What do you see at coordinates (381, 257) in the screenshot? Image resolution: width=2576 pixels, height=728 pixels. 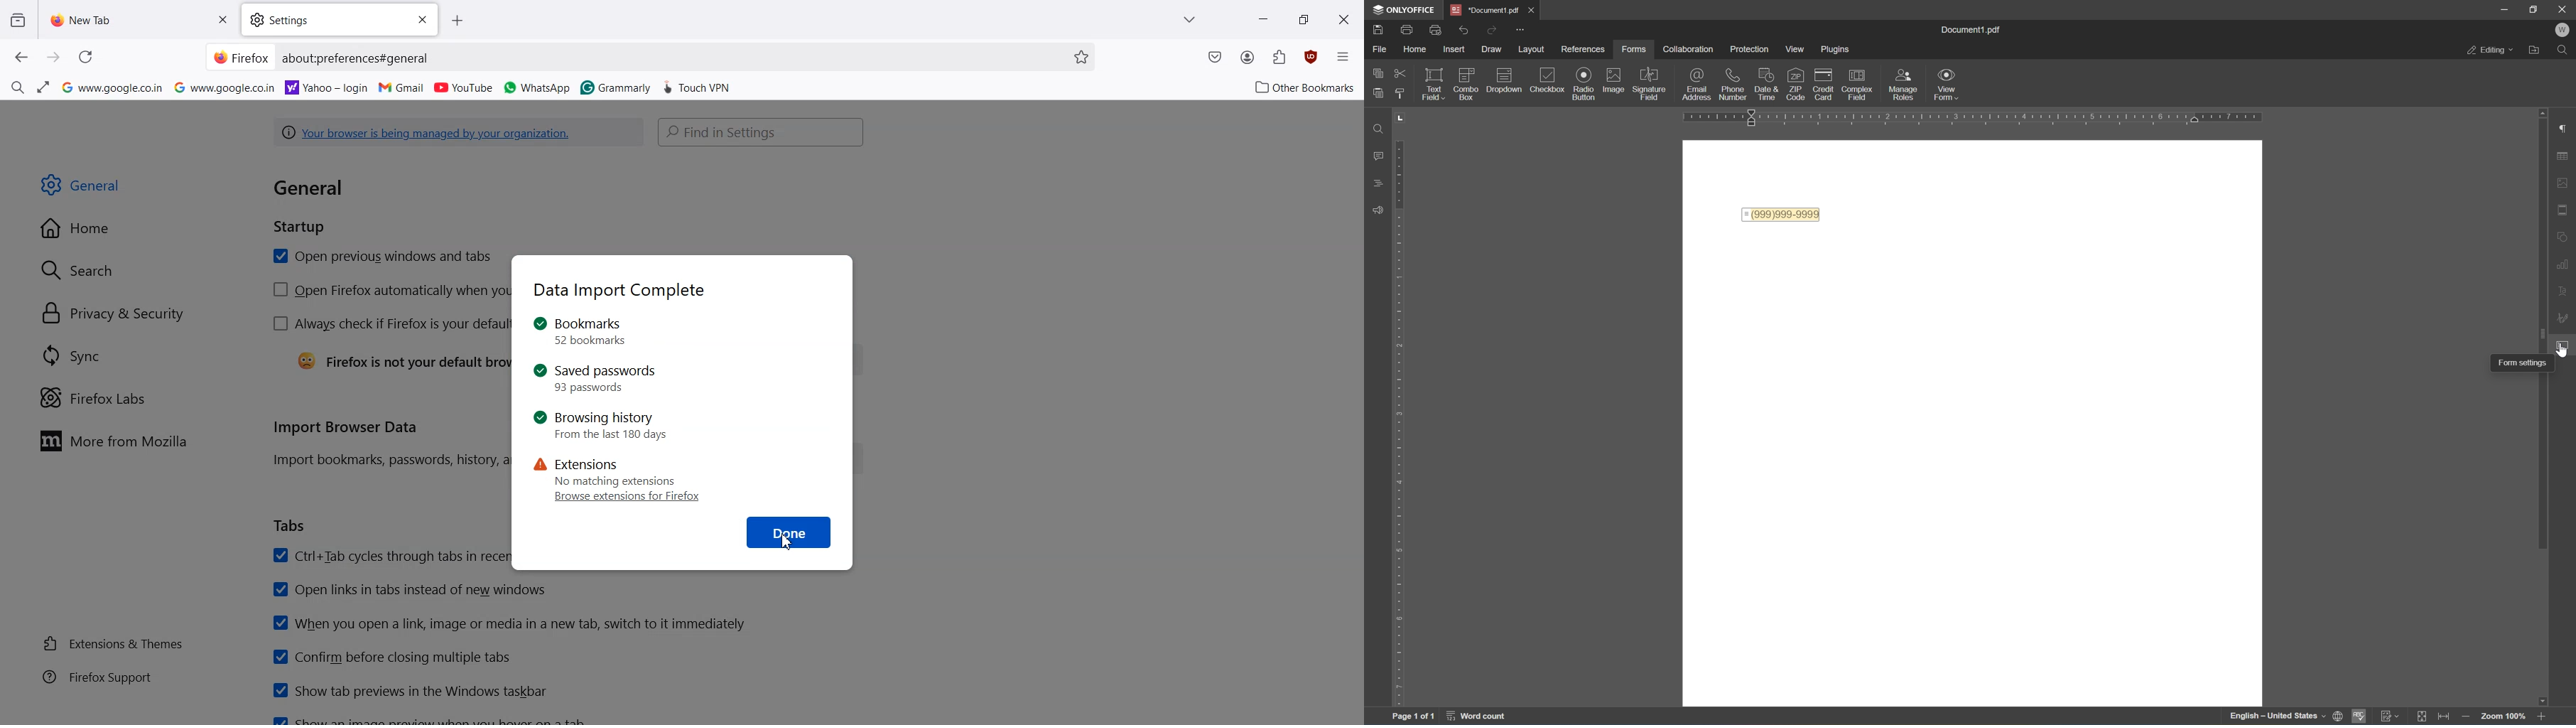 I see `Open previous windows and tabs` at bounding box center [381, 257].